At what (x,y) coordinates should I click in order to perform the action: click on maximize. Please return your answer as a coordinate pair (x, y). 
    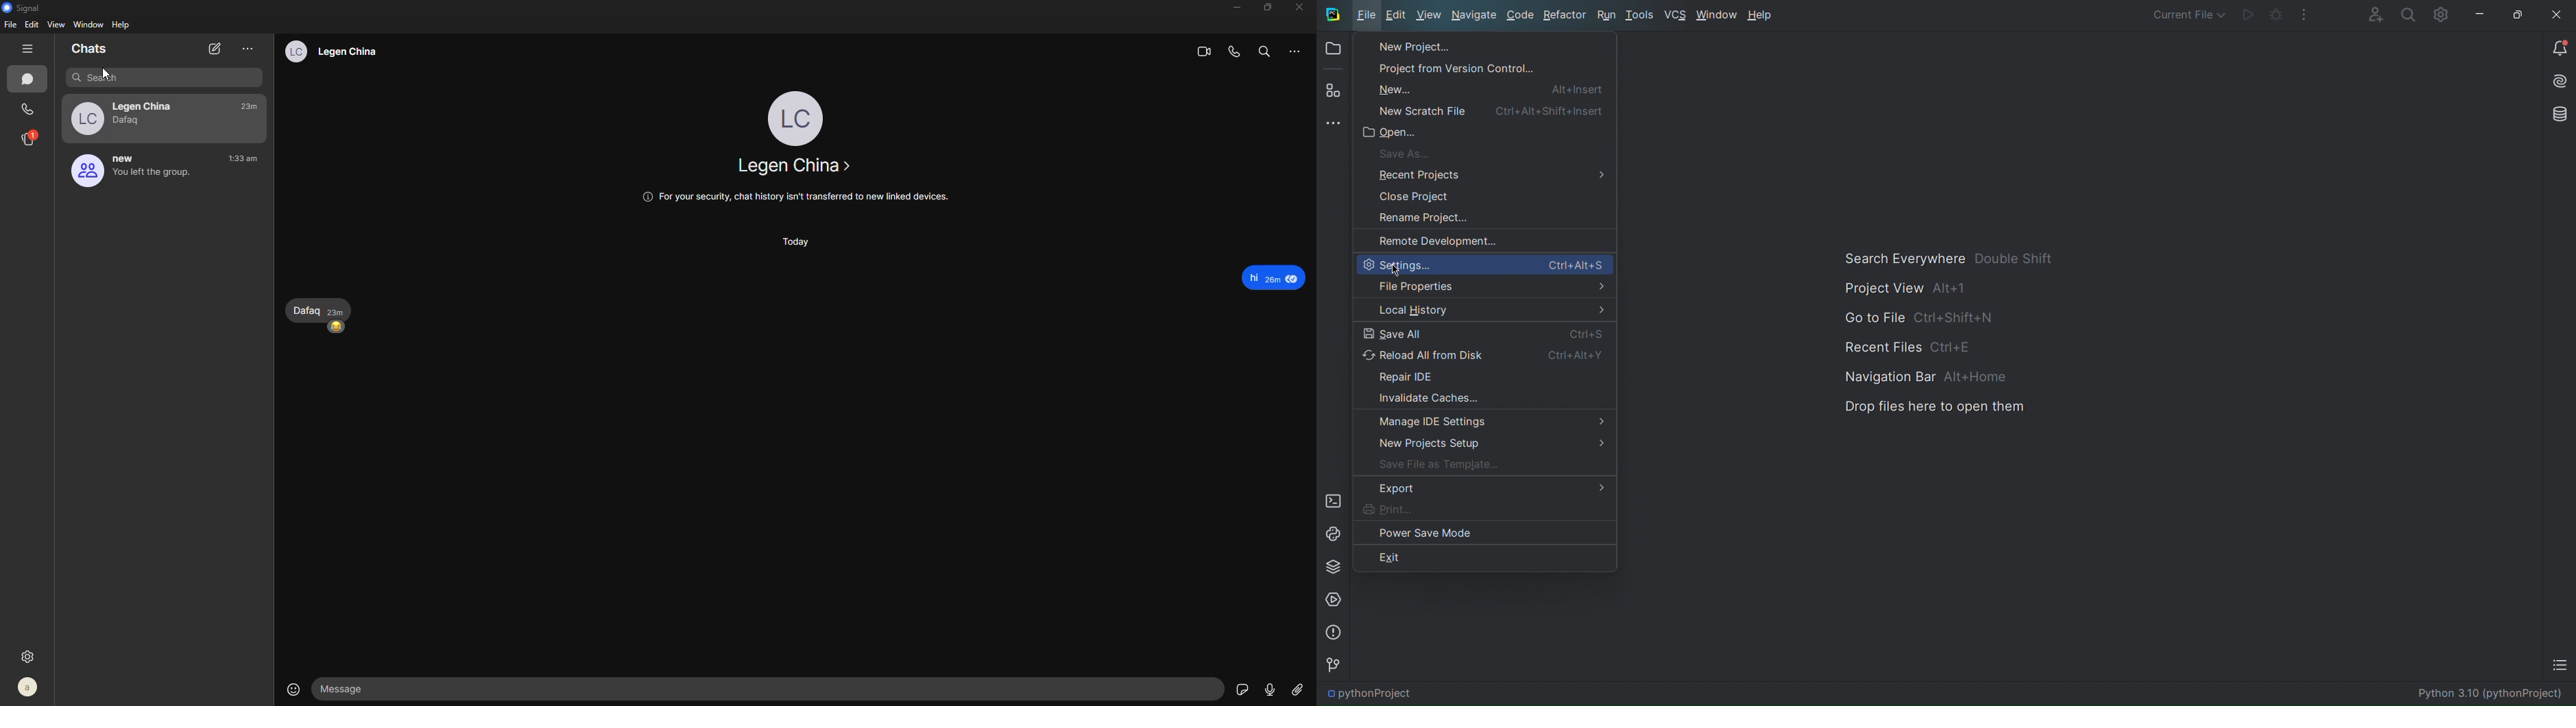
    Looking at the image, I should click on (1270, 10).